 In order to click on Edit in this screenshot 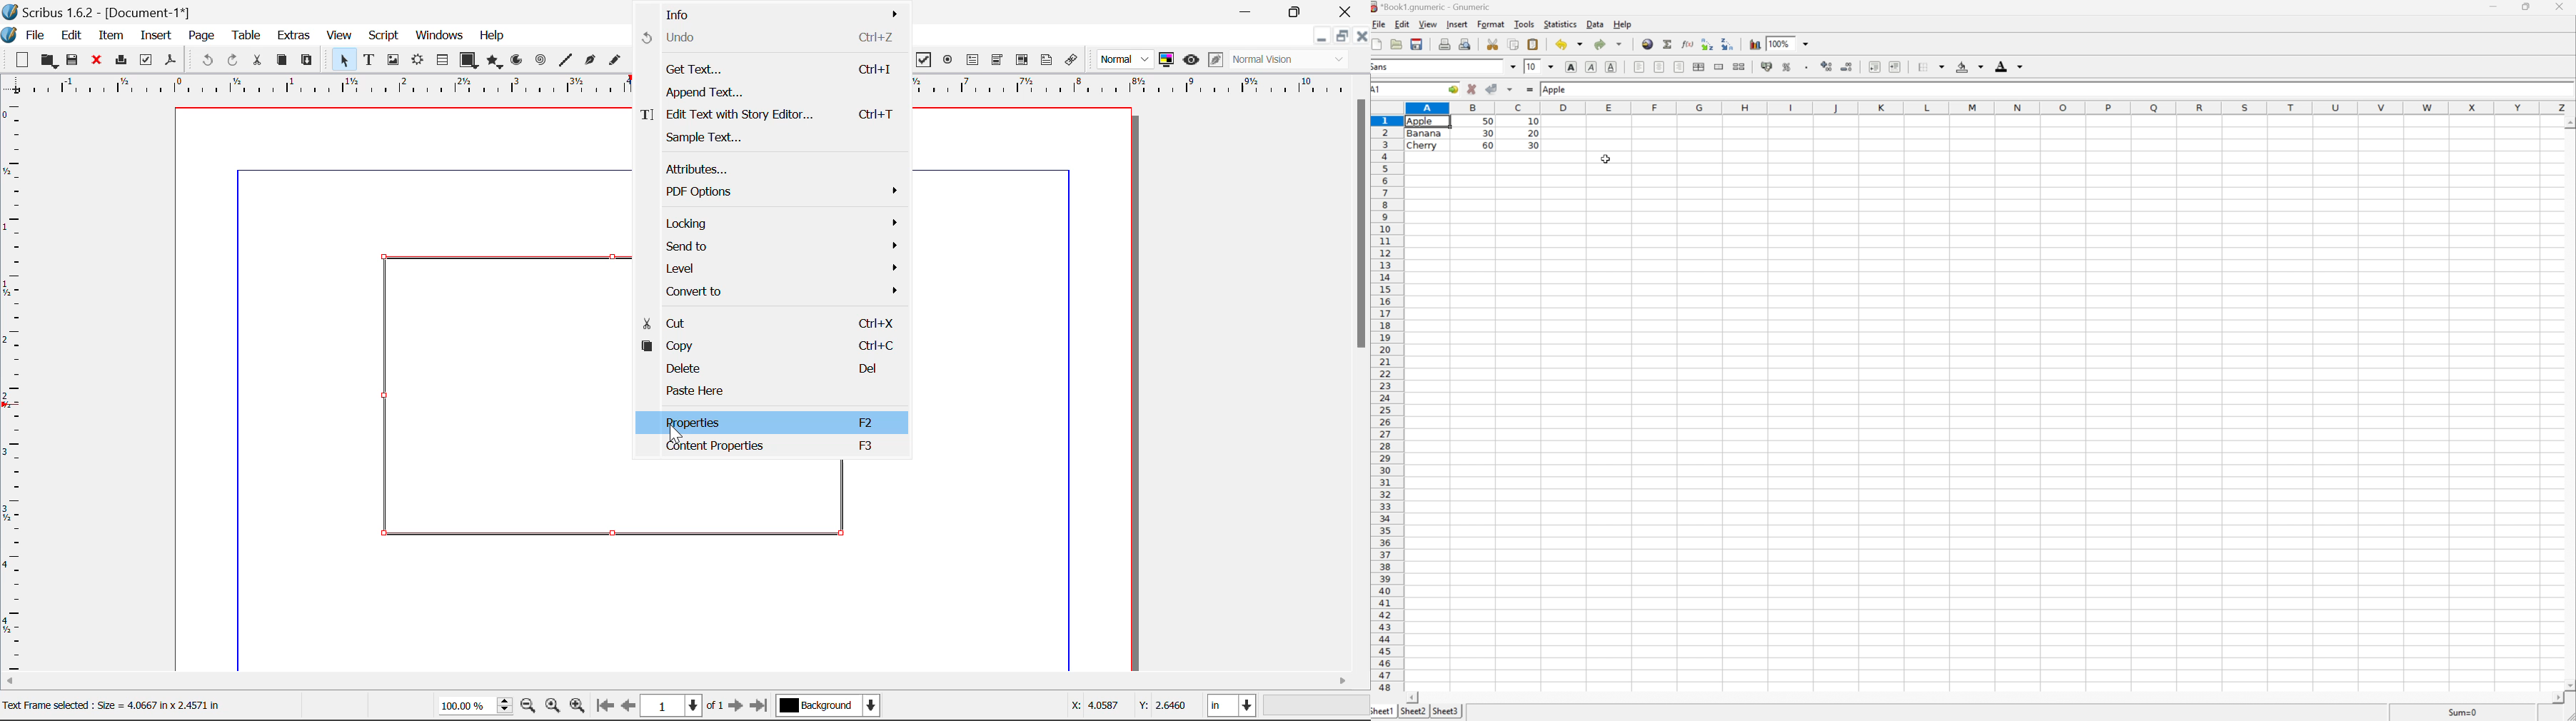, I will do `click(71, 34)`.